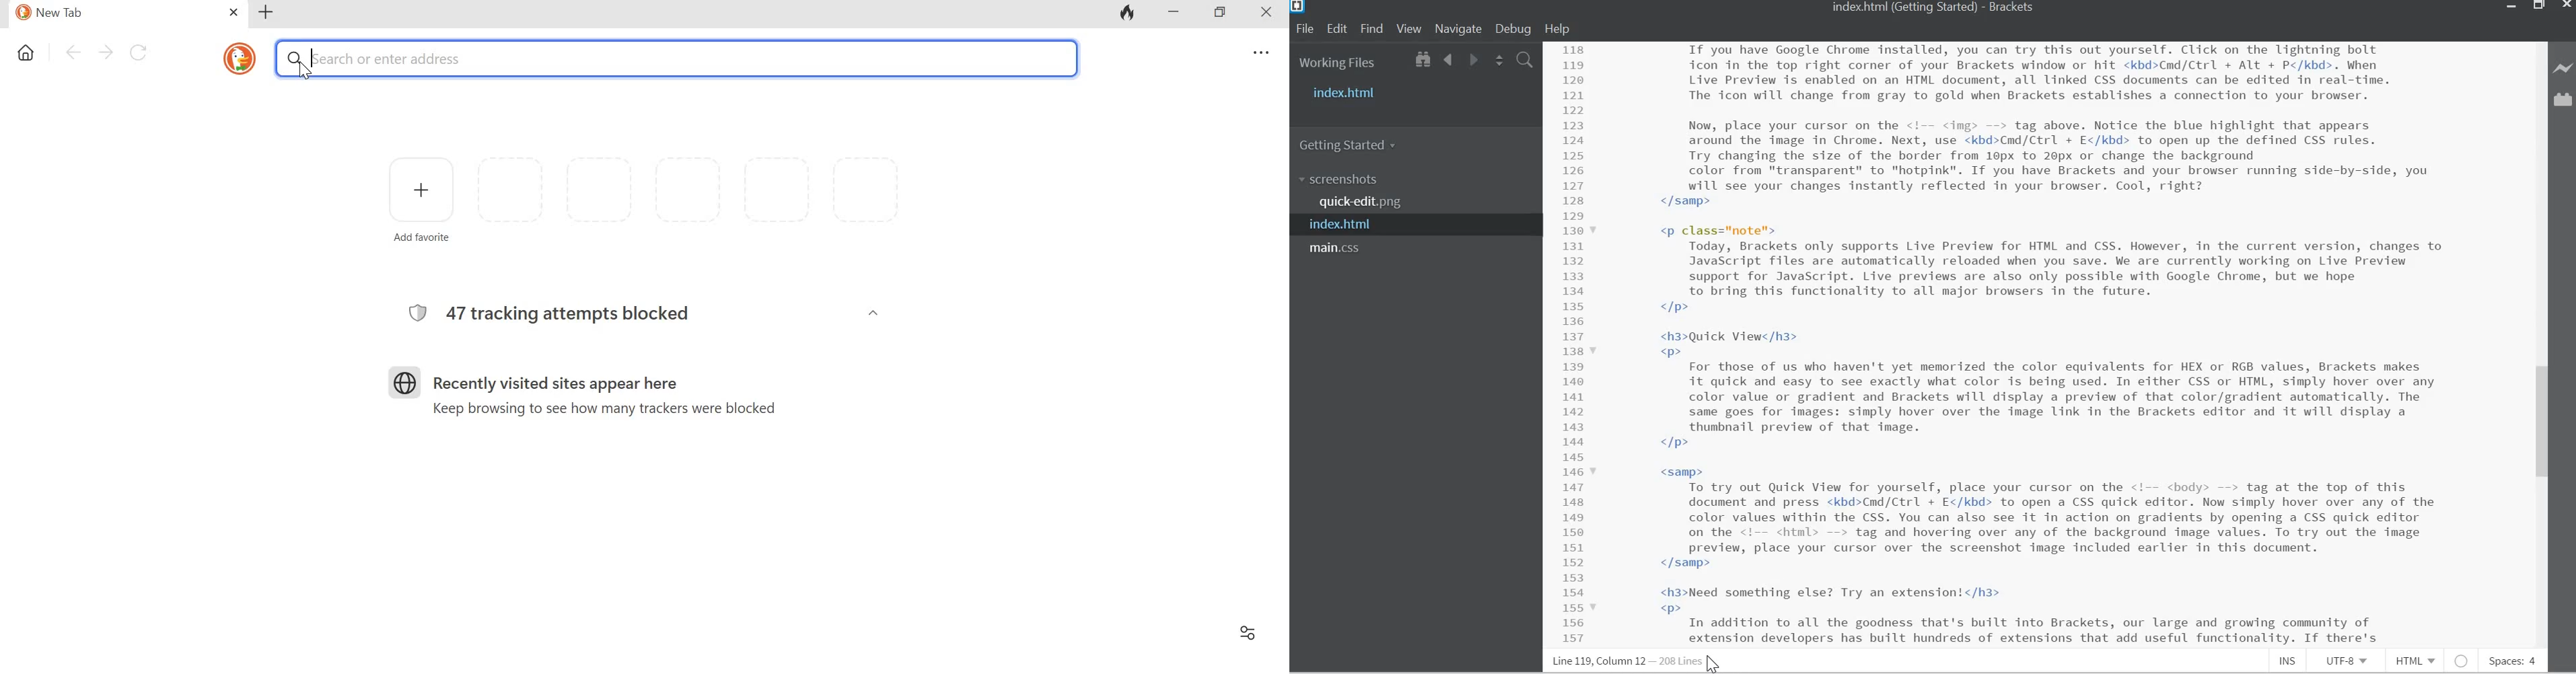 Image resolution: width=2576 pixels, height=700 pixels. Describe the element at coordinates (310, 72) in the screenshot. I see `cursor` at that location.